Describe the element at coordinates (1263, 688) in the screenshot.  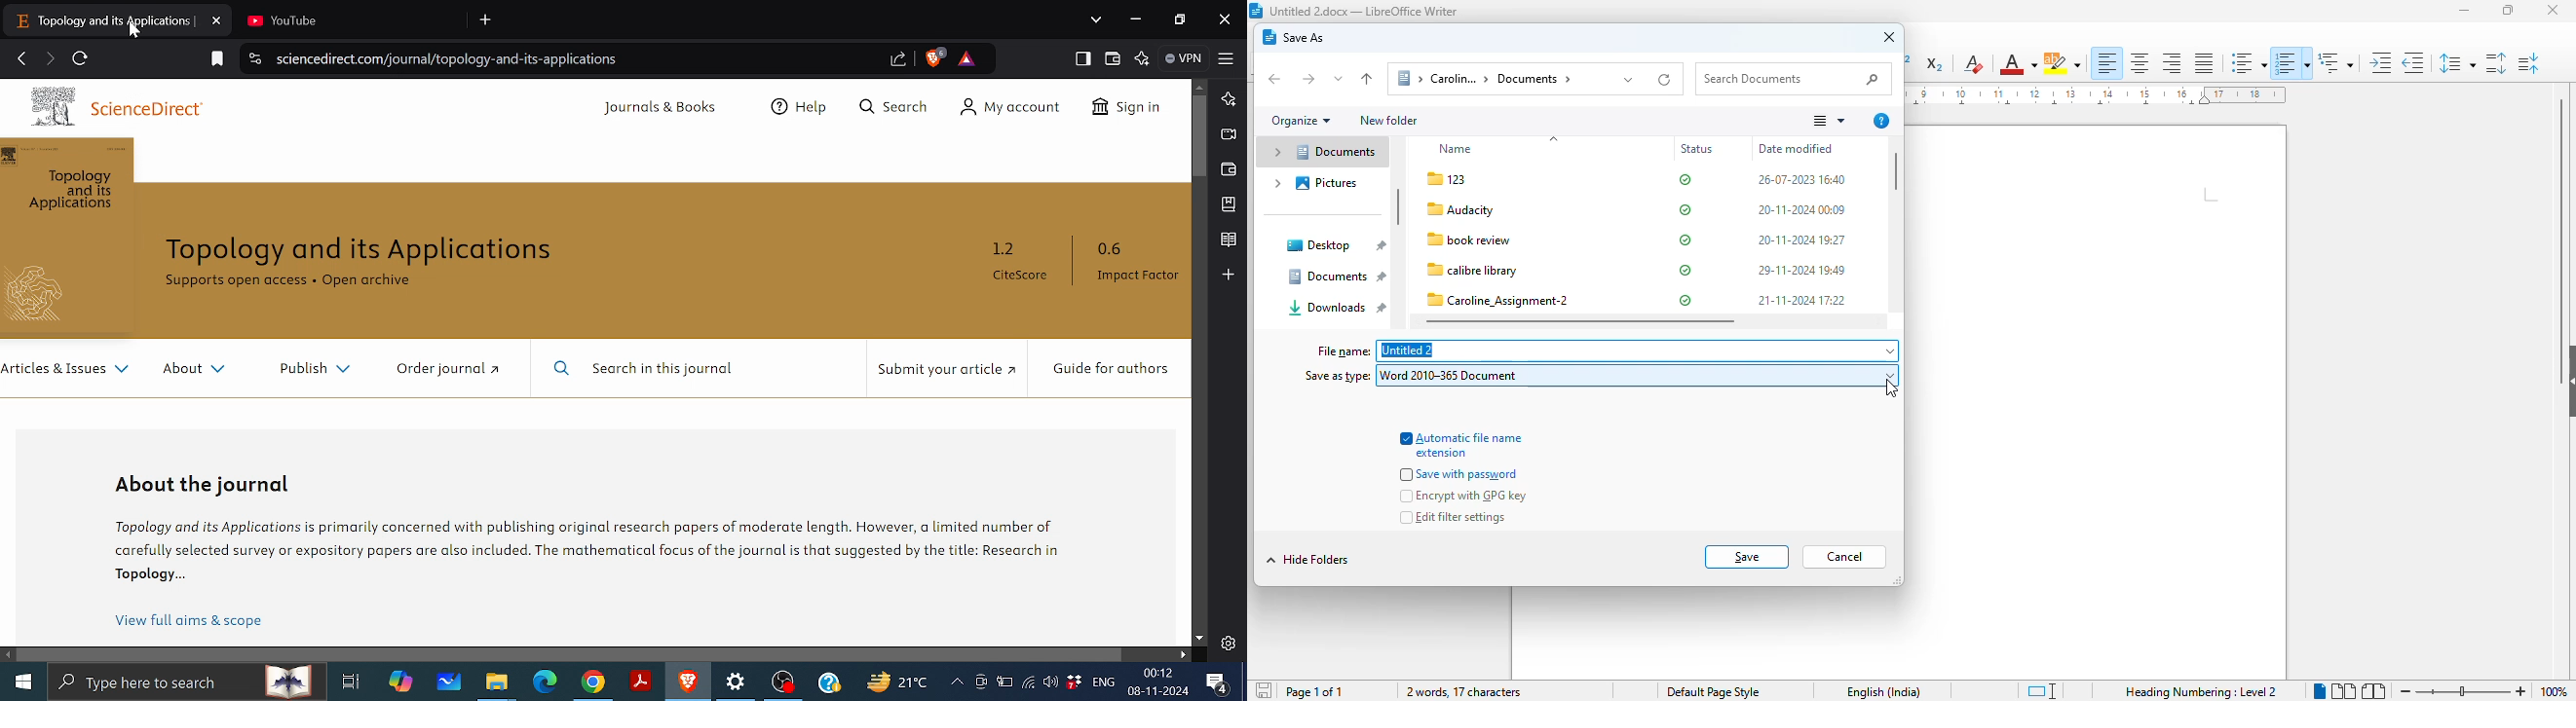
I see `save` at that location.